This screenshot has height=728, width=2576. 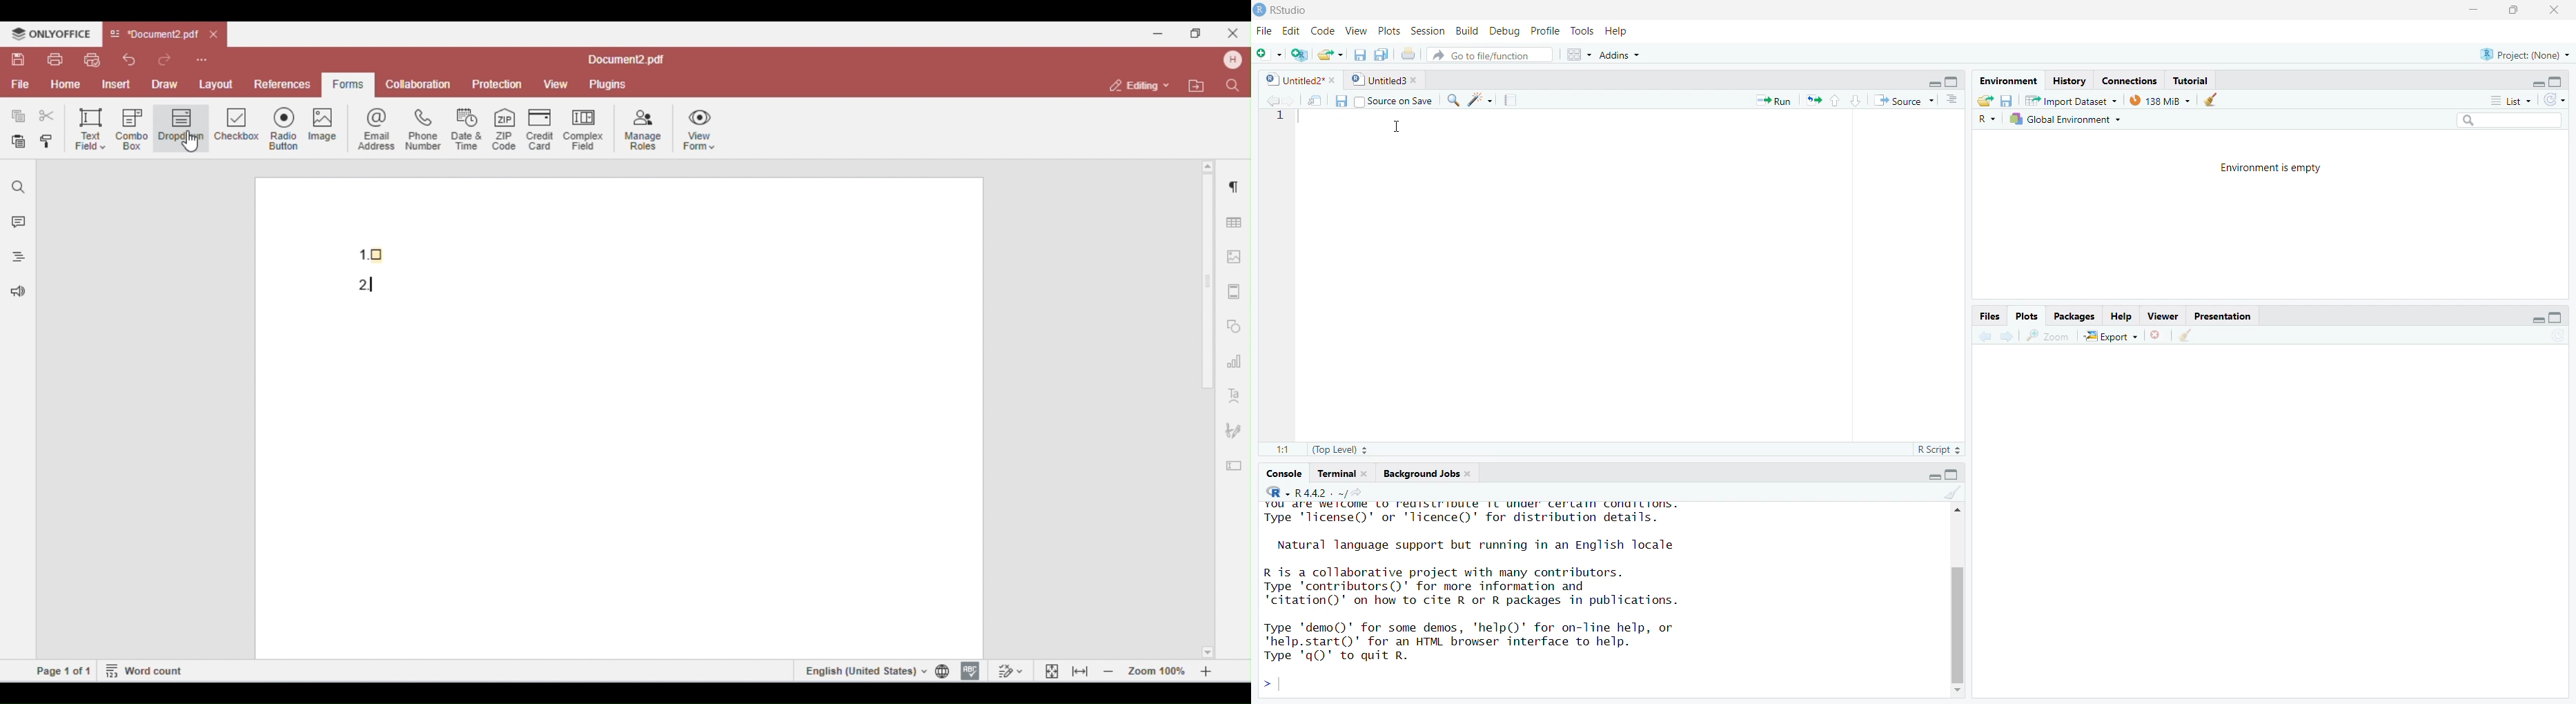 What do you see at coordinates (1660, 54) in the screenshot?
I see `Addins ` at bounding box center [1660, 54].